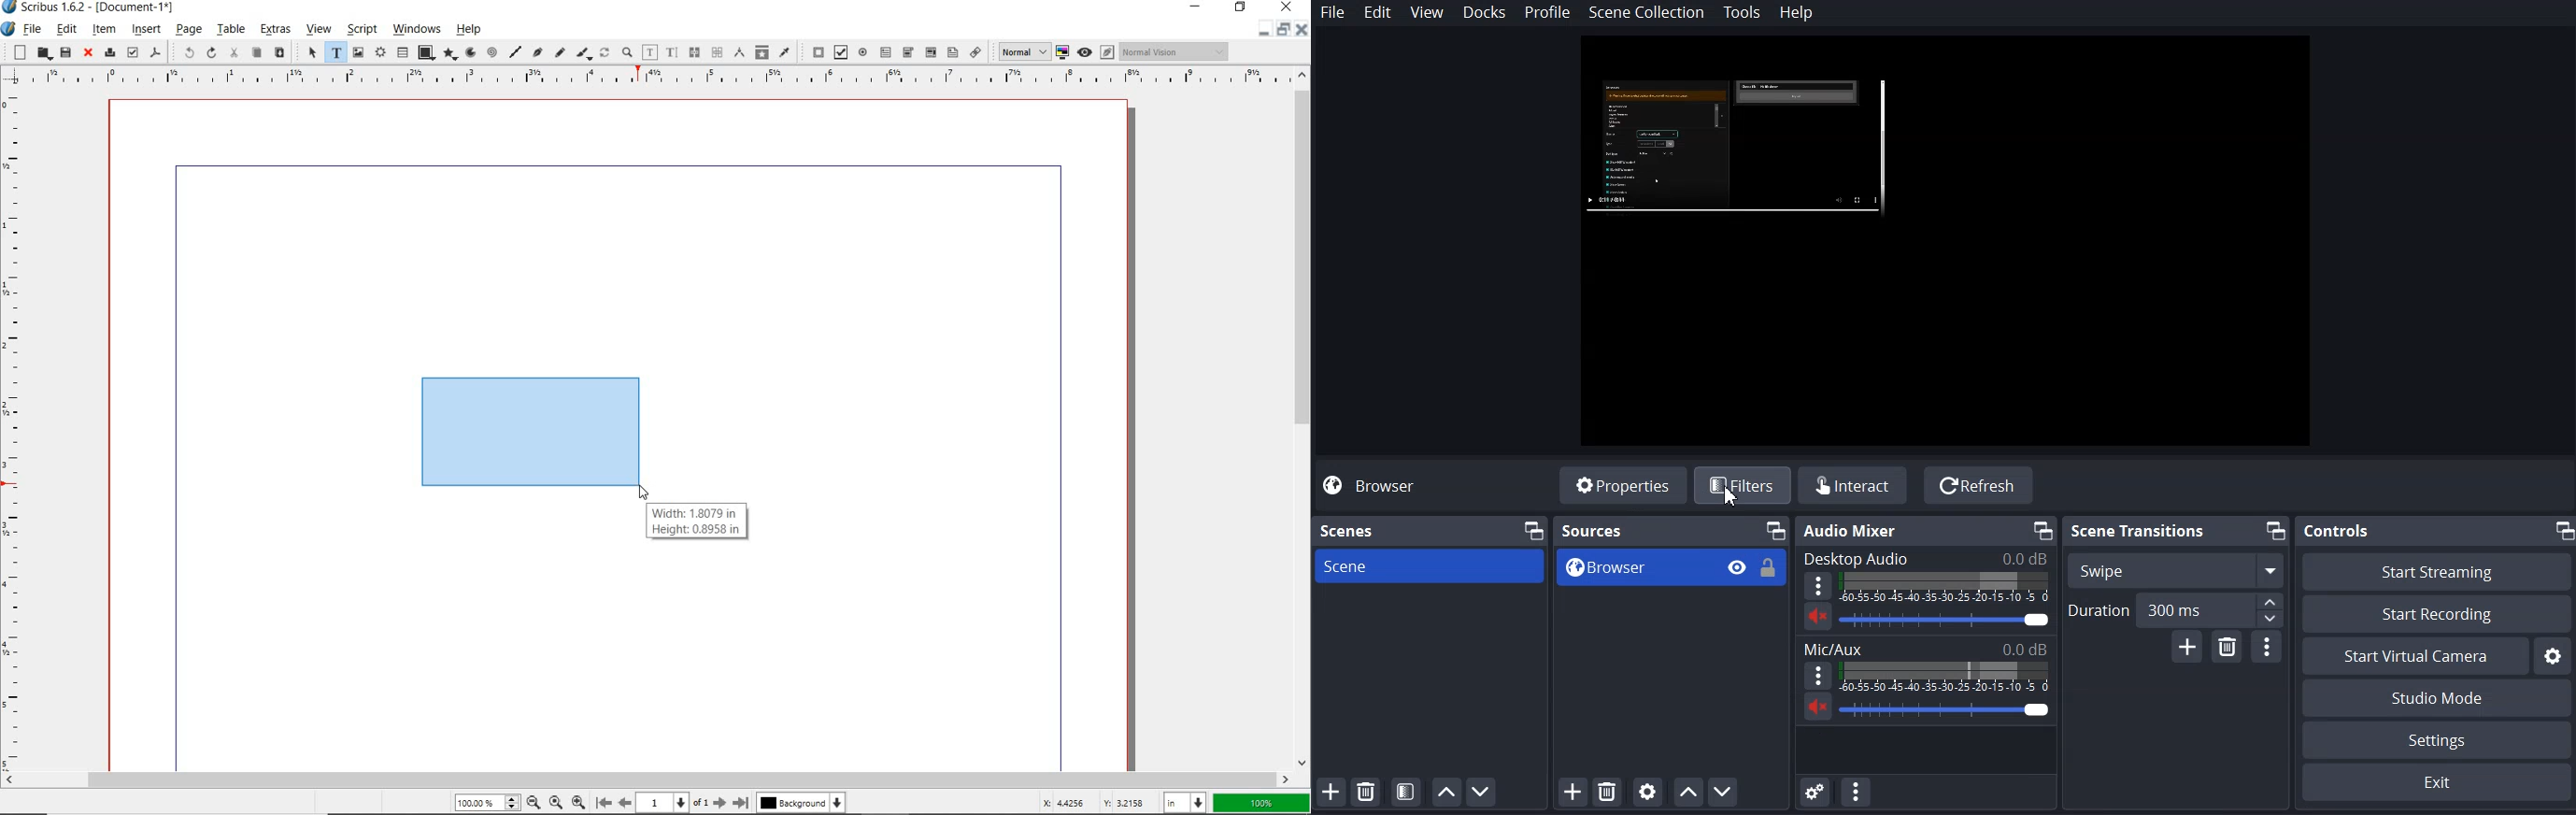  What do you see at coordinates (257, 54) in the screenshot?
I see `copy` at bounding box center [257, 54].